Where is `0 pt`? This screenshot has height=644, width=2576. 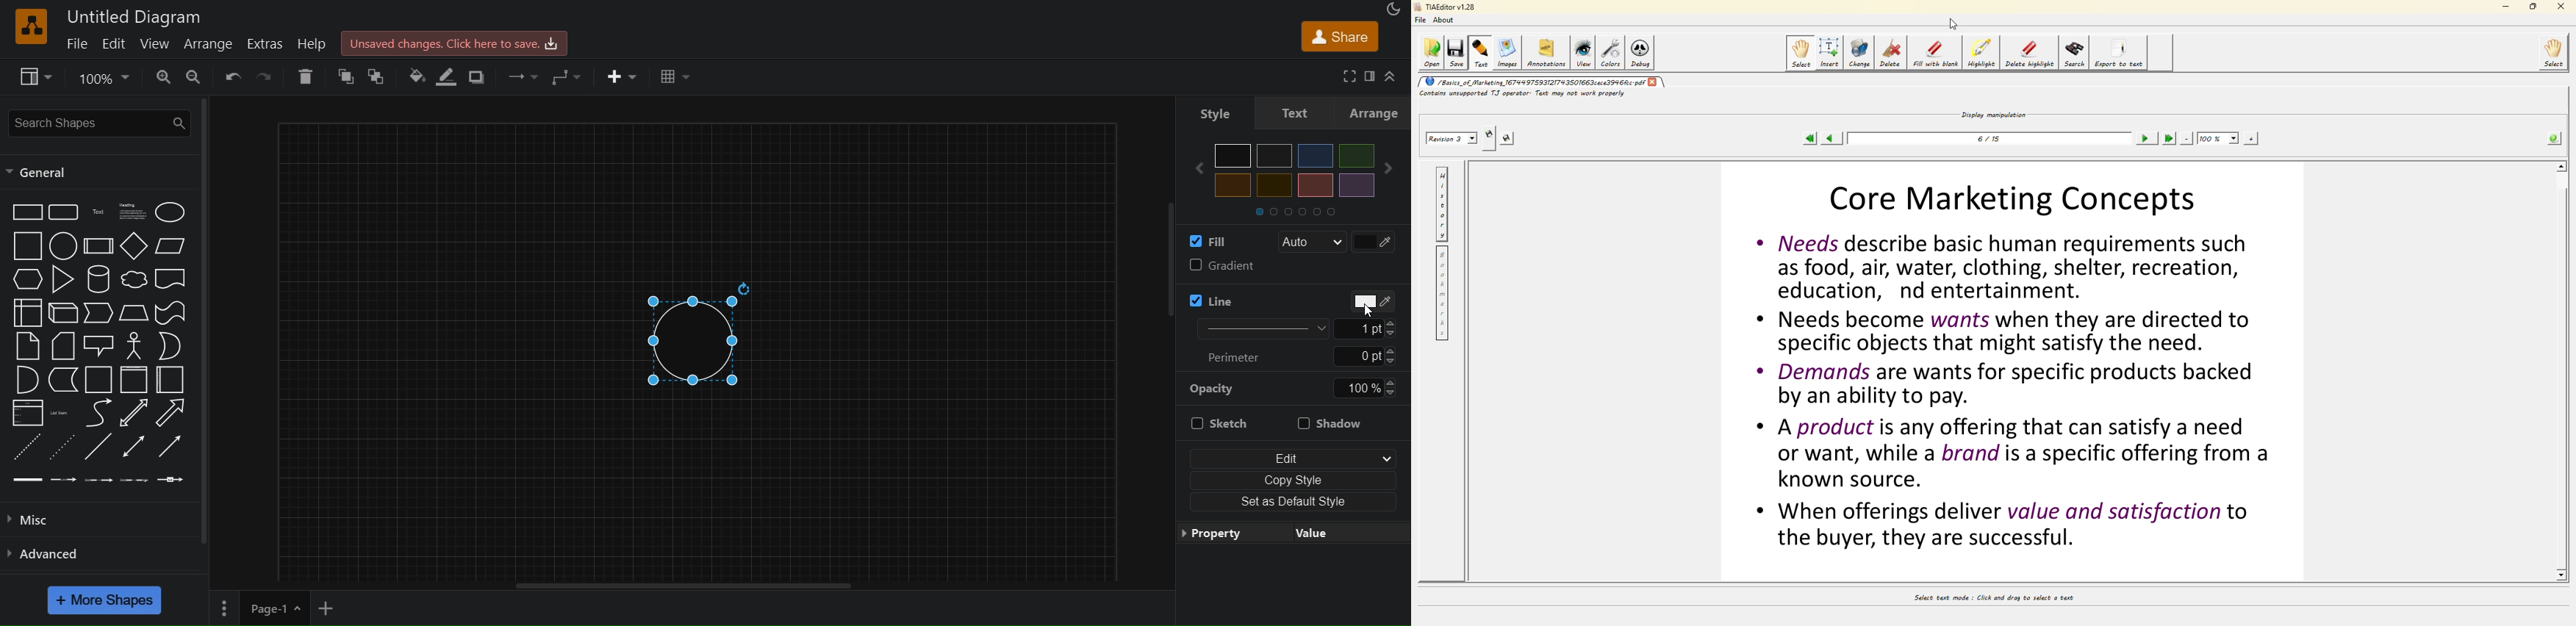 0 pt is located at coordinates (1366, 357).